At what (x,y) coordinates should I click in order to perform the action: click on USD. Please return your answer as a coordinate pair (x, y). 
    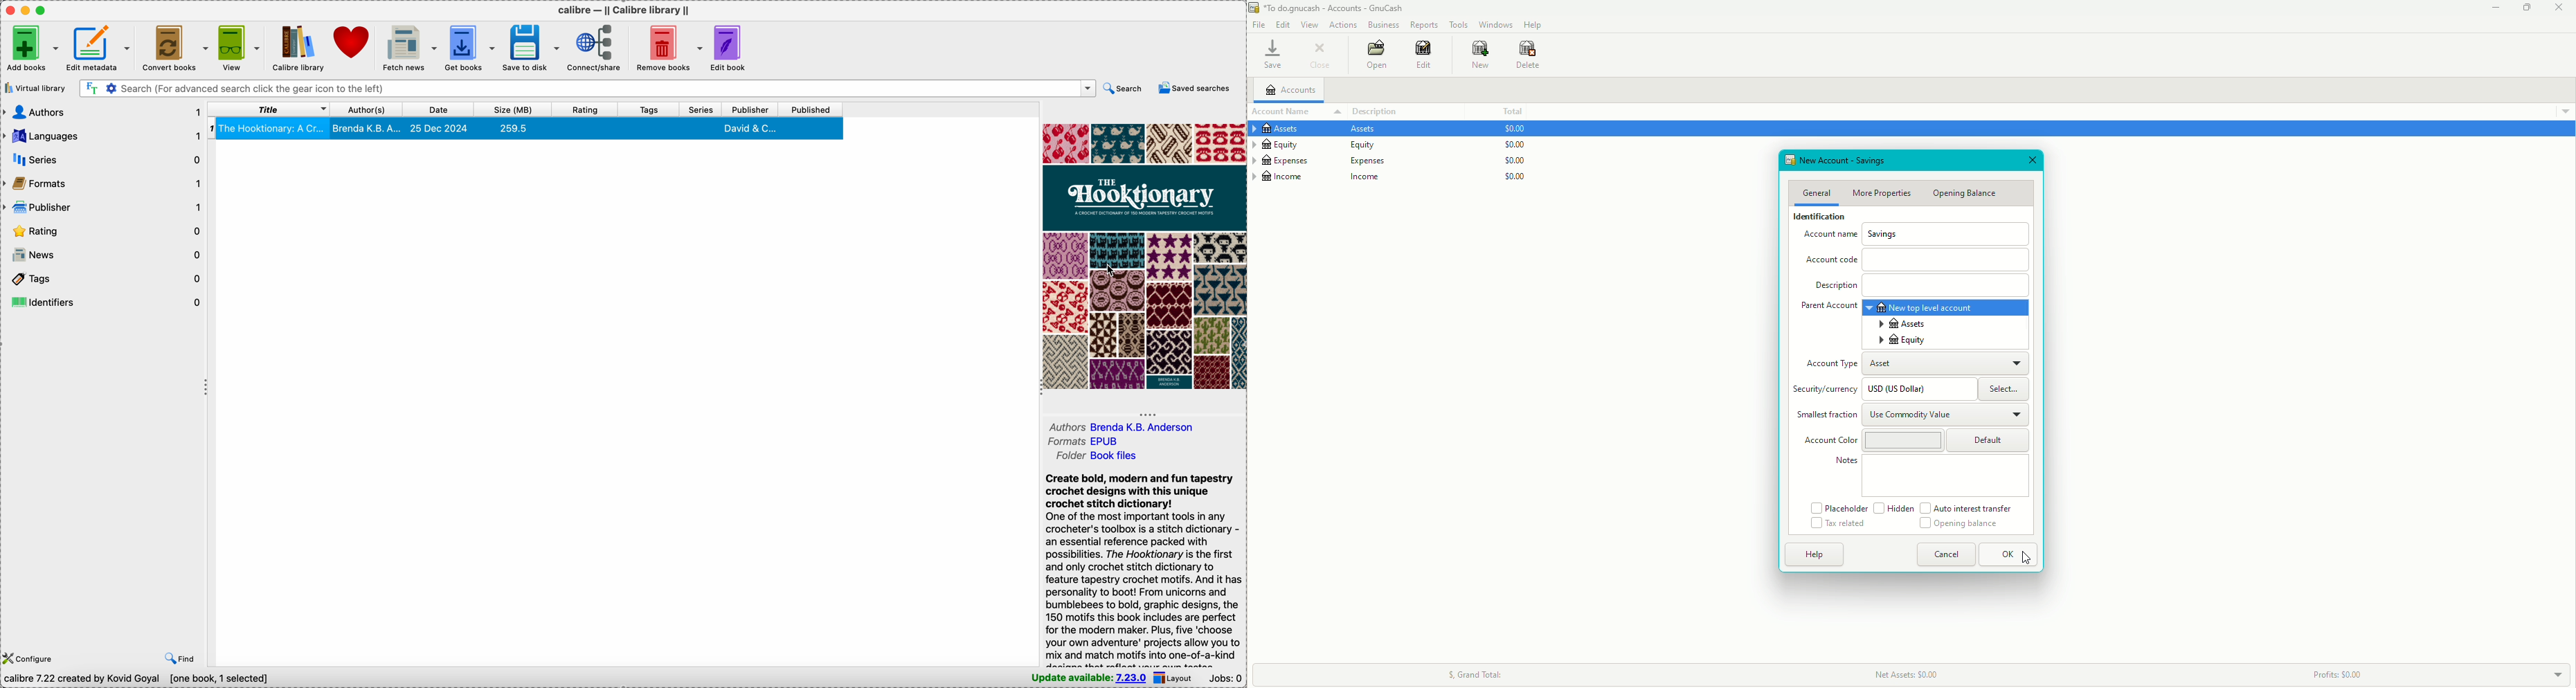
    Looking at the image, I should click on (1904, 390).